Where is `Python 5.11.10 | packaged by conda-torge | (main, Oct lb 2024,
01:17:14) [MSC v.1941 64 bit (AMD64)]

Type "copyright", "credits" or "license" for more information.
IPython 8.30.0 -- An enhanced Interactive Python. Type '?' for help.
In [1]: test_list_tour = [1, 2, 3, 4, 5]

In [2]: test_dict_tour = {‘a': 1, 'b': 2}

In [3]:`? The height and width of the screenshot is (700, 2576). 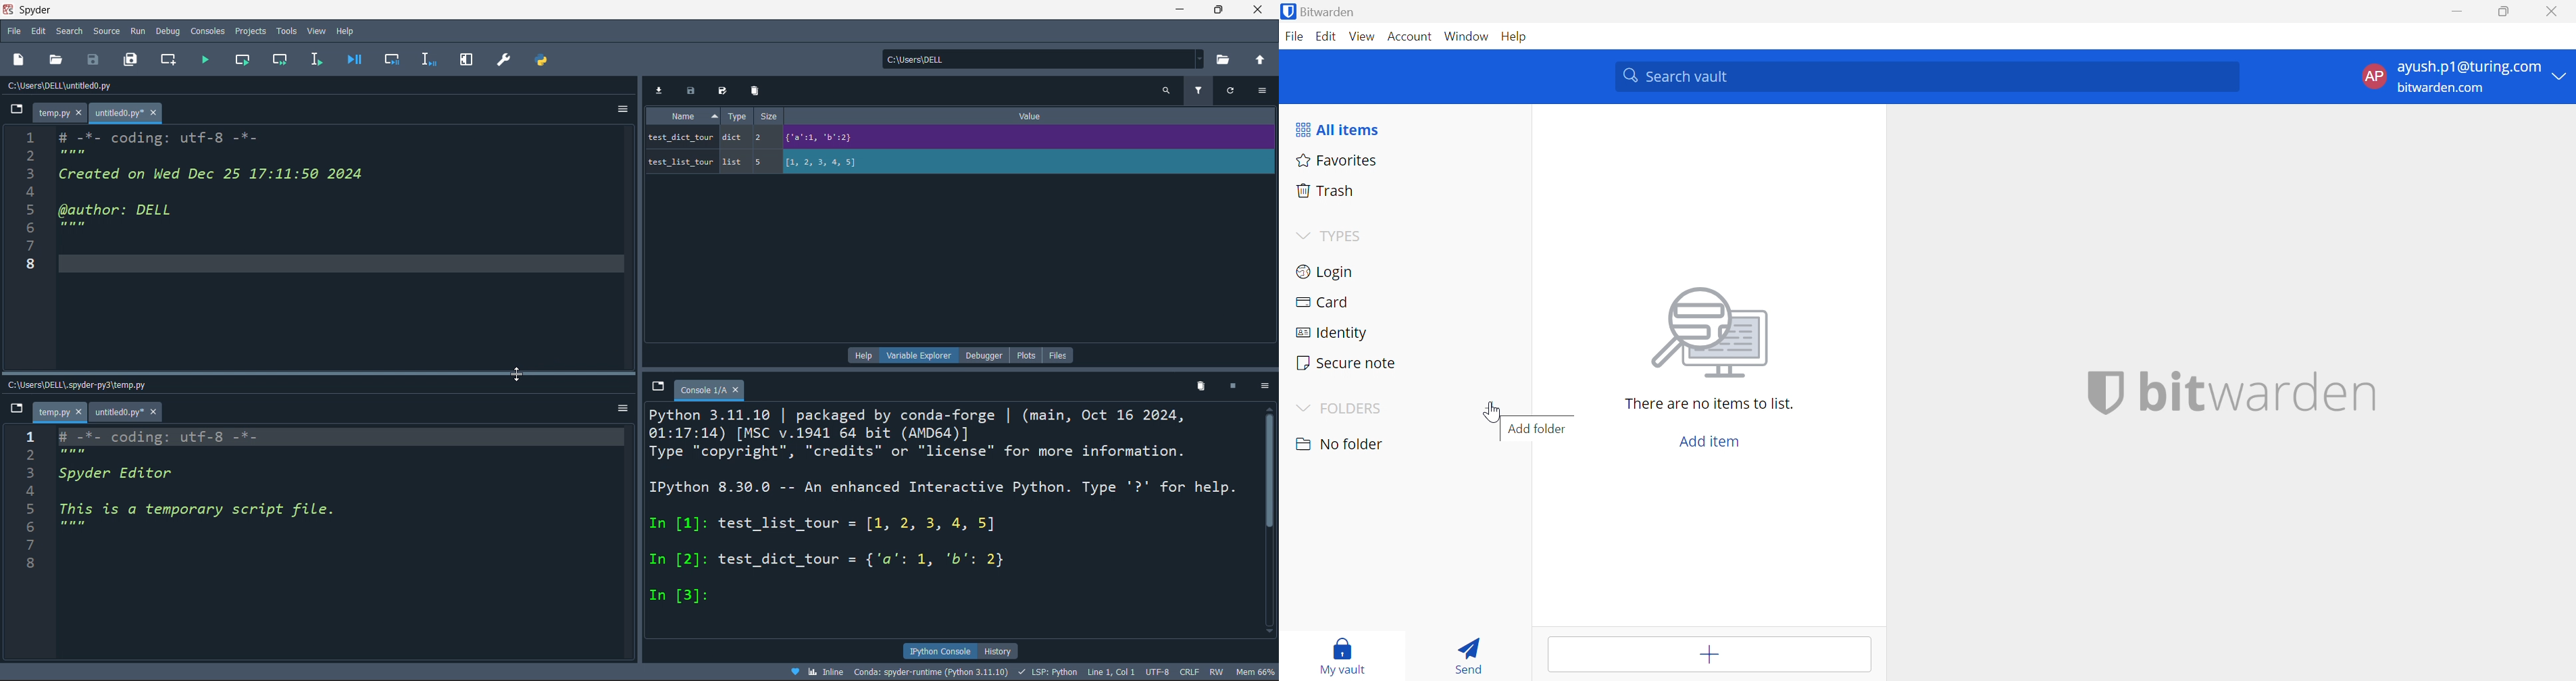
Python 5.11.10 | packaged by conda-torge | (main, Oct lb 2024,
01:17:14) [MSC v.1941 64 bit (AMD64)]

Type "copyright", "credits" or "license" for more information.
IPython 8.30.0 -- An enhanced Interactive Python. Type '?' for help.
In [1]: test_list_tour = [1, 2, 3, 4, 5]

In [2]: test_dict_tour = {‘a': 1, 'b': 2}

In [3]: is located at coordinates (945, 508).